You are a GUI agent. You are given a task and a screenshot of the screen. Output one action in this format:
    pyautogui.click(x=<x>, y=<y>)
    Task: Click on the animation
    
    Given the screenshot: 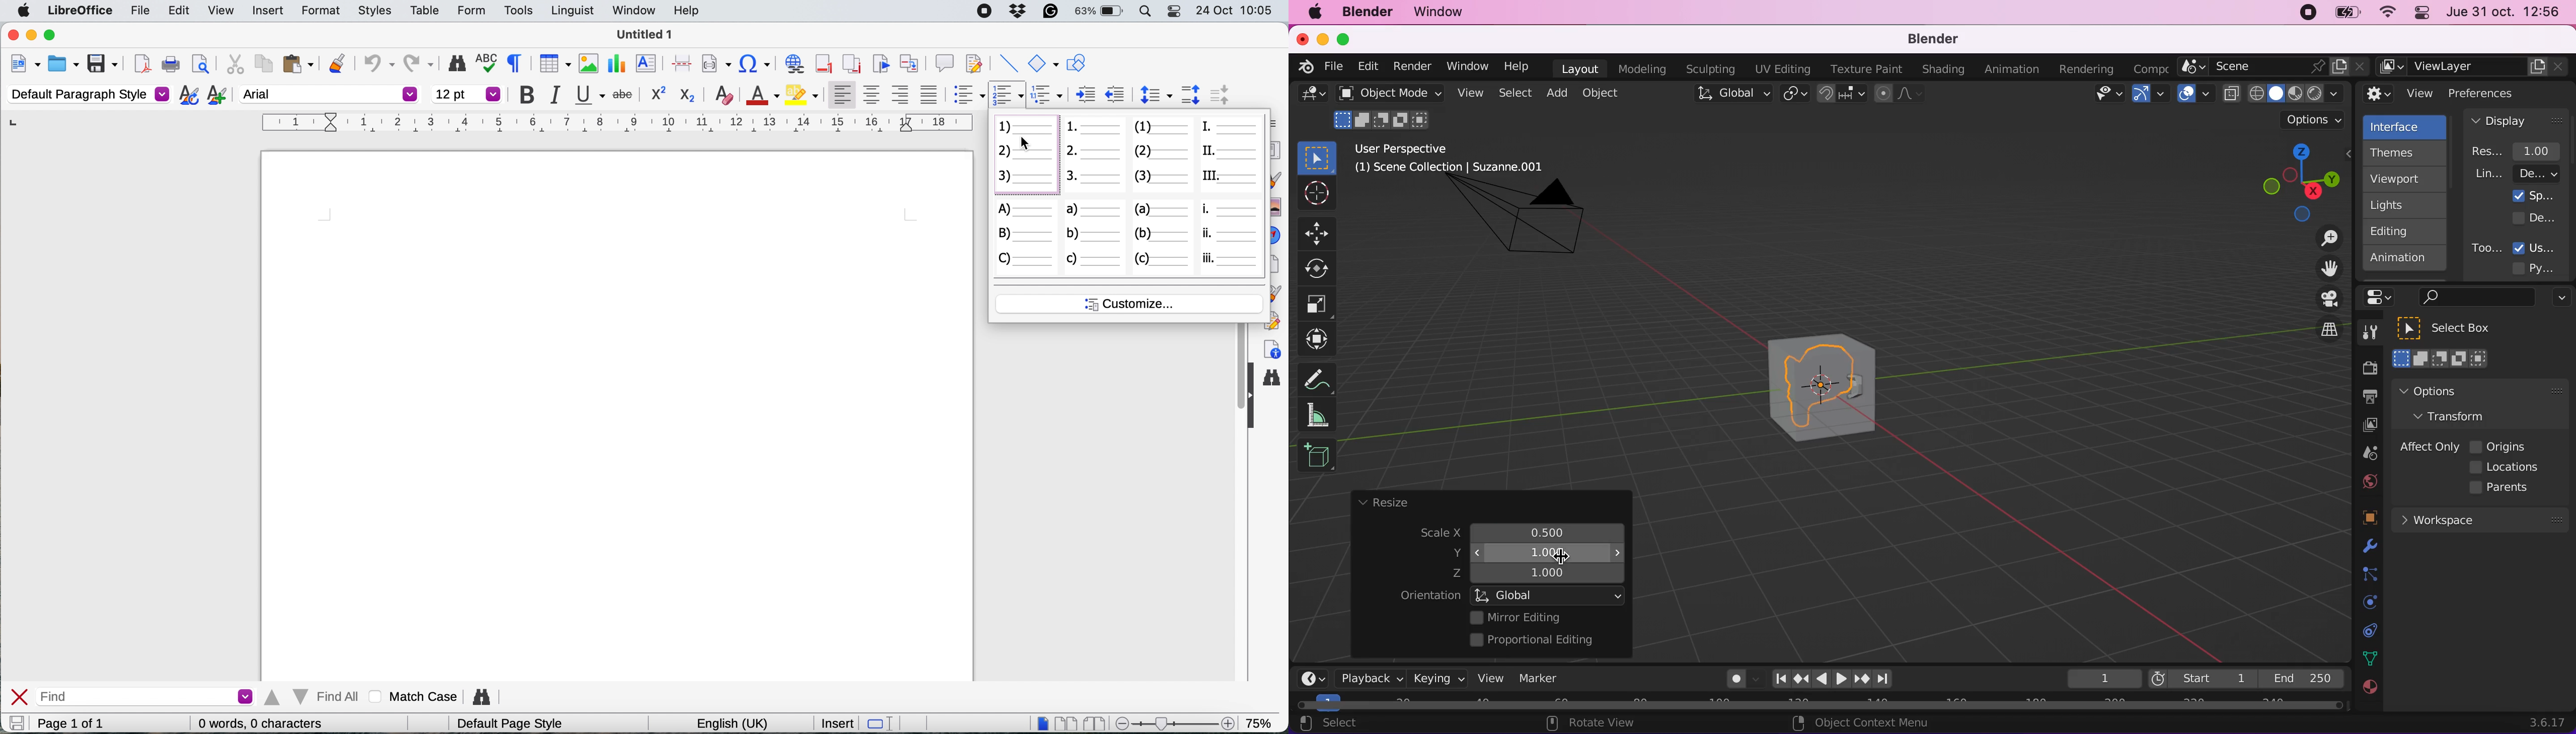 What is the action you would take?
    pyautogui.click(x=2405, y=261)
    